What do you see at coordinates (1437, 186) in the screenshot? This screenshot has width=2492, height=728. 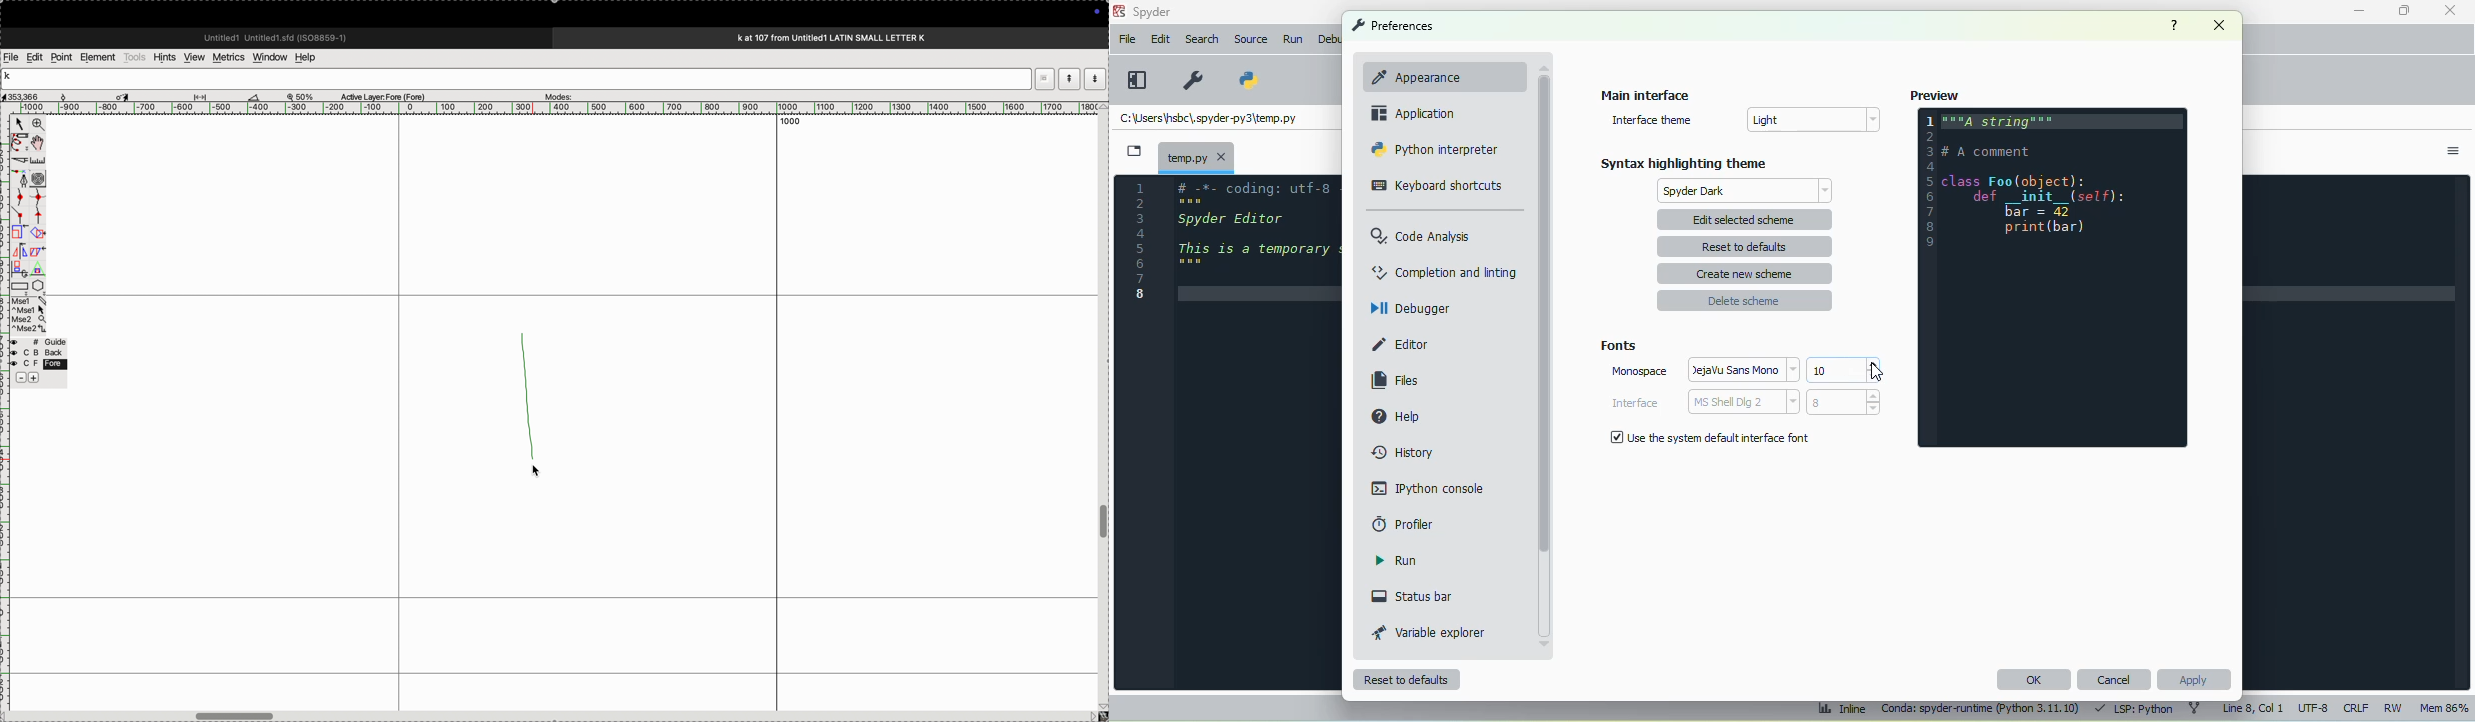 I see `keyboard shortcuts` at bounding box center [1437, 186].